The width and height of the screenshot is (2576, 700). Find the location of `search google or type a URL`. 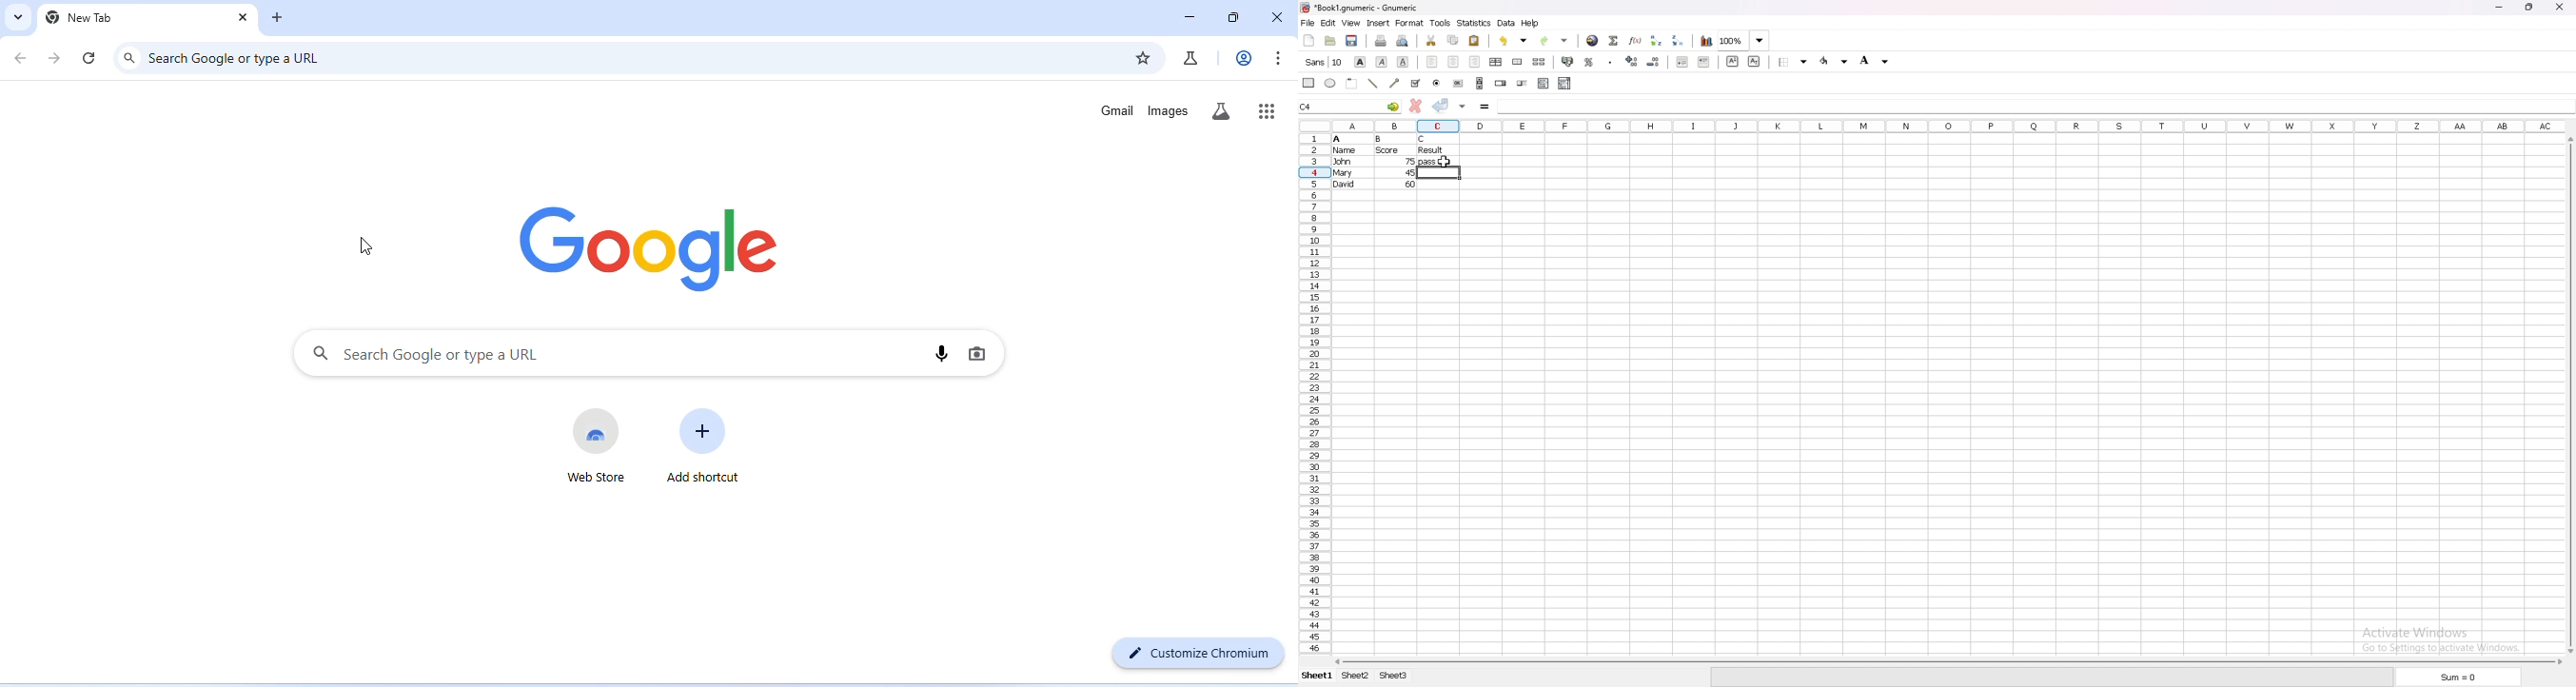

search google or type a URL is located at coordinates (237, 58).